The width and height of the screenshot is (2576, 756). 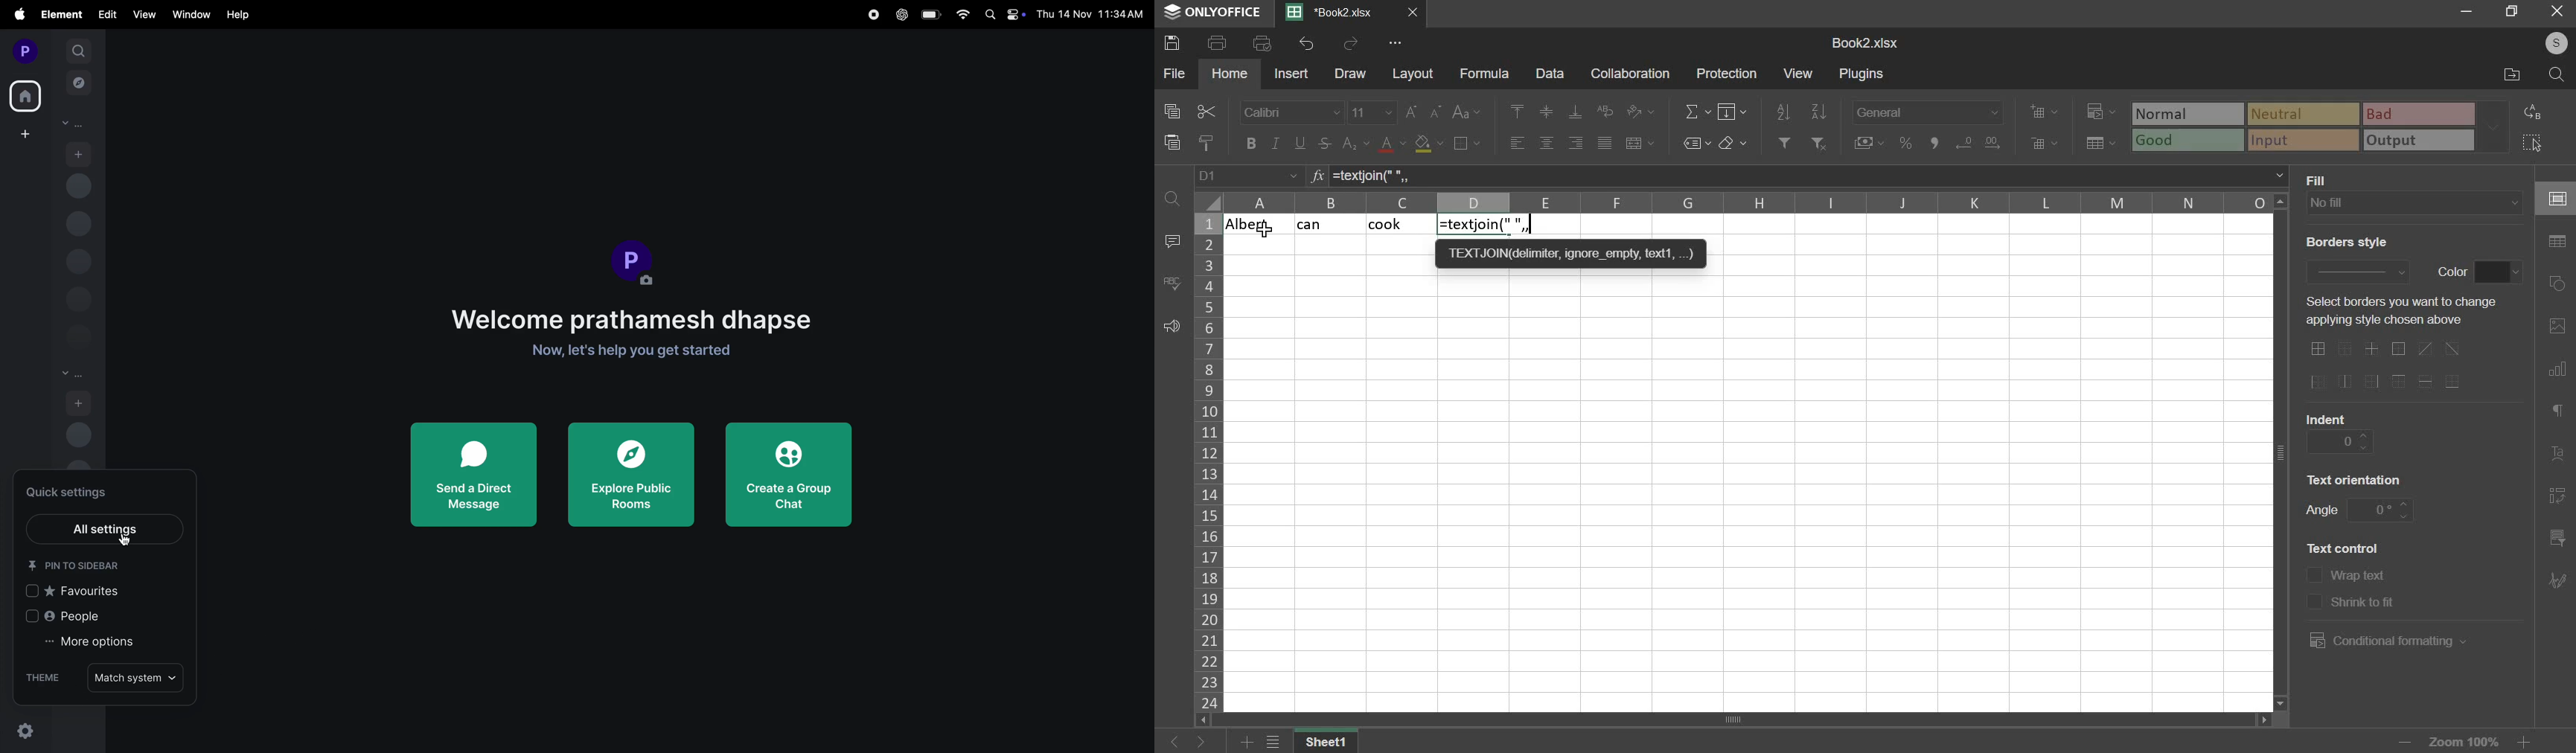 What do you see at coordinates (2557, 458) in the screenshot?
I see `text art` at bounding box center [2557, 458].